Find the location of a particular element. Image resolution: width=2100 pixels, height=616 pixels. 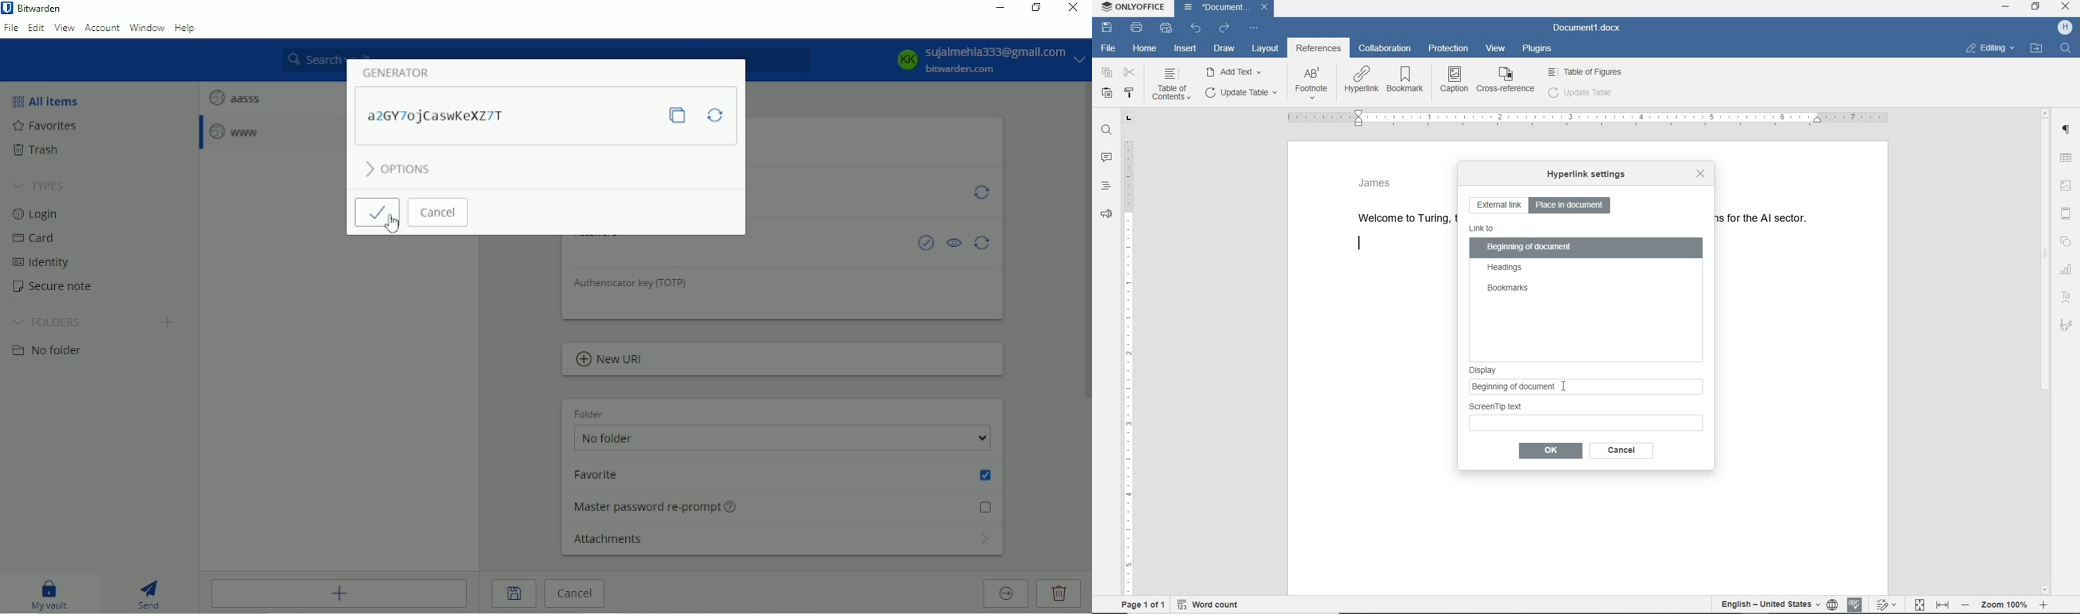

Generator is located at coordinates (395, 72).